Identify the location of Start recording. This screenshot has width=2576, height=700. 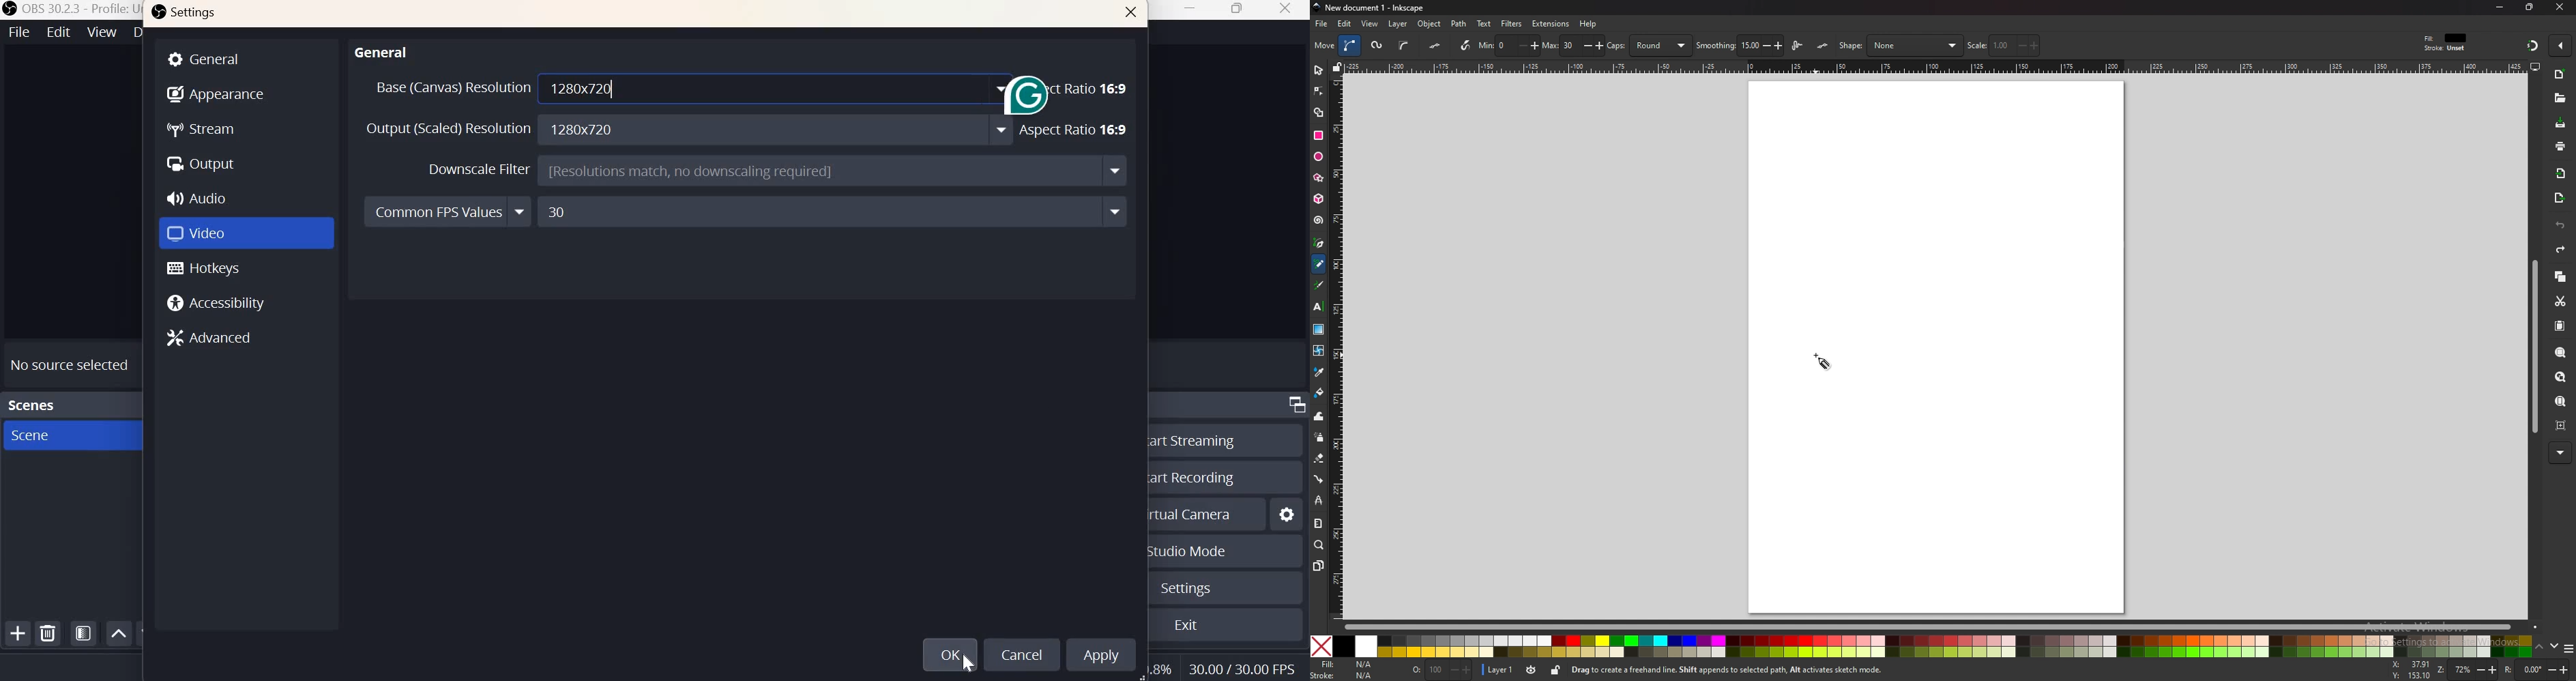
(1193, 476).